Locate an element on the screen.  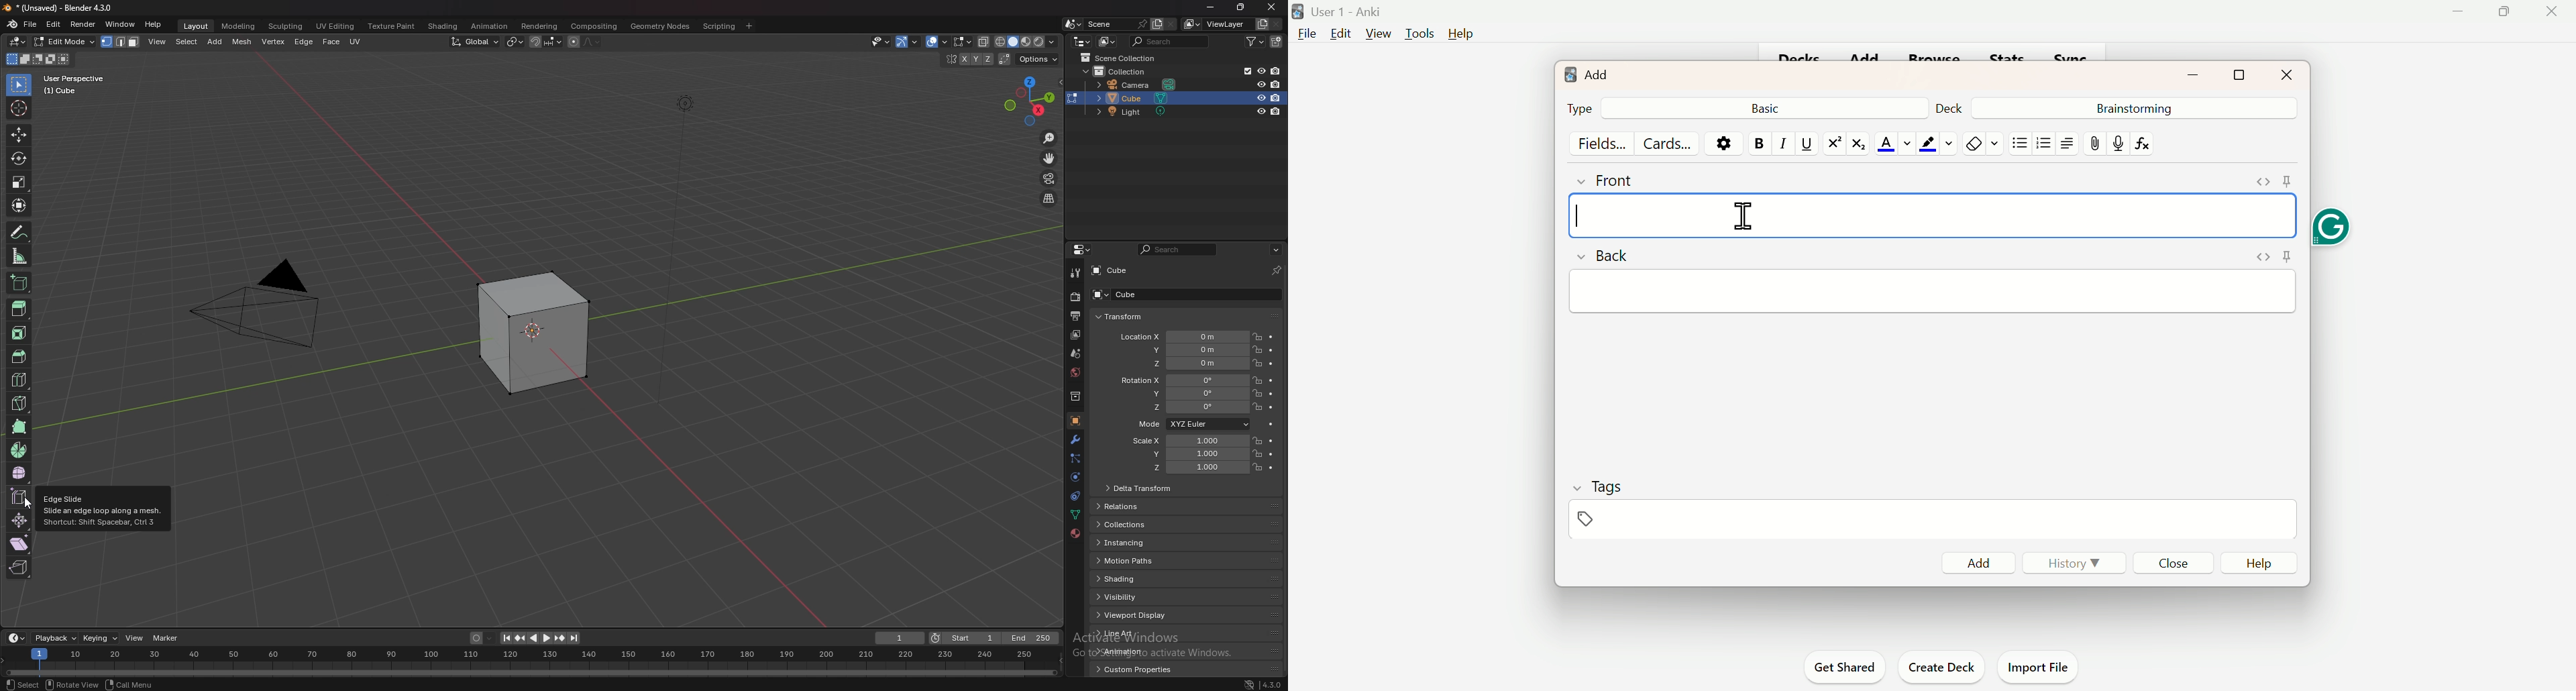
Minimize is located at coordinates (2195, 73).